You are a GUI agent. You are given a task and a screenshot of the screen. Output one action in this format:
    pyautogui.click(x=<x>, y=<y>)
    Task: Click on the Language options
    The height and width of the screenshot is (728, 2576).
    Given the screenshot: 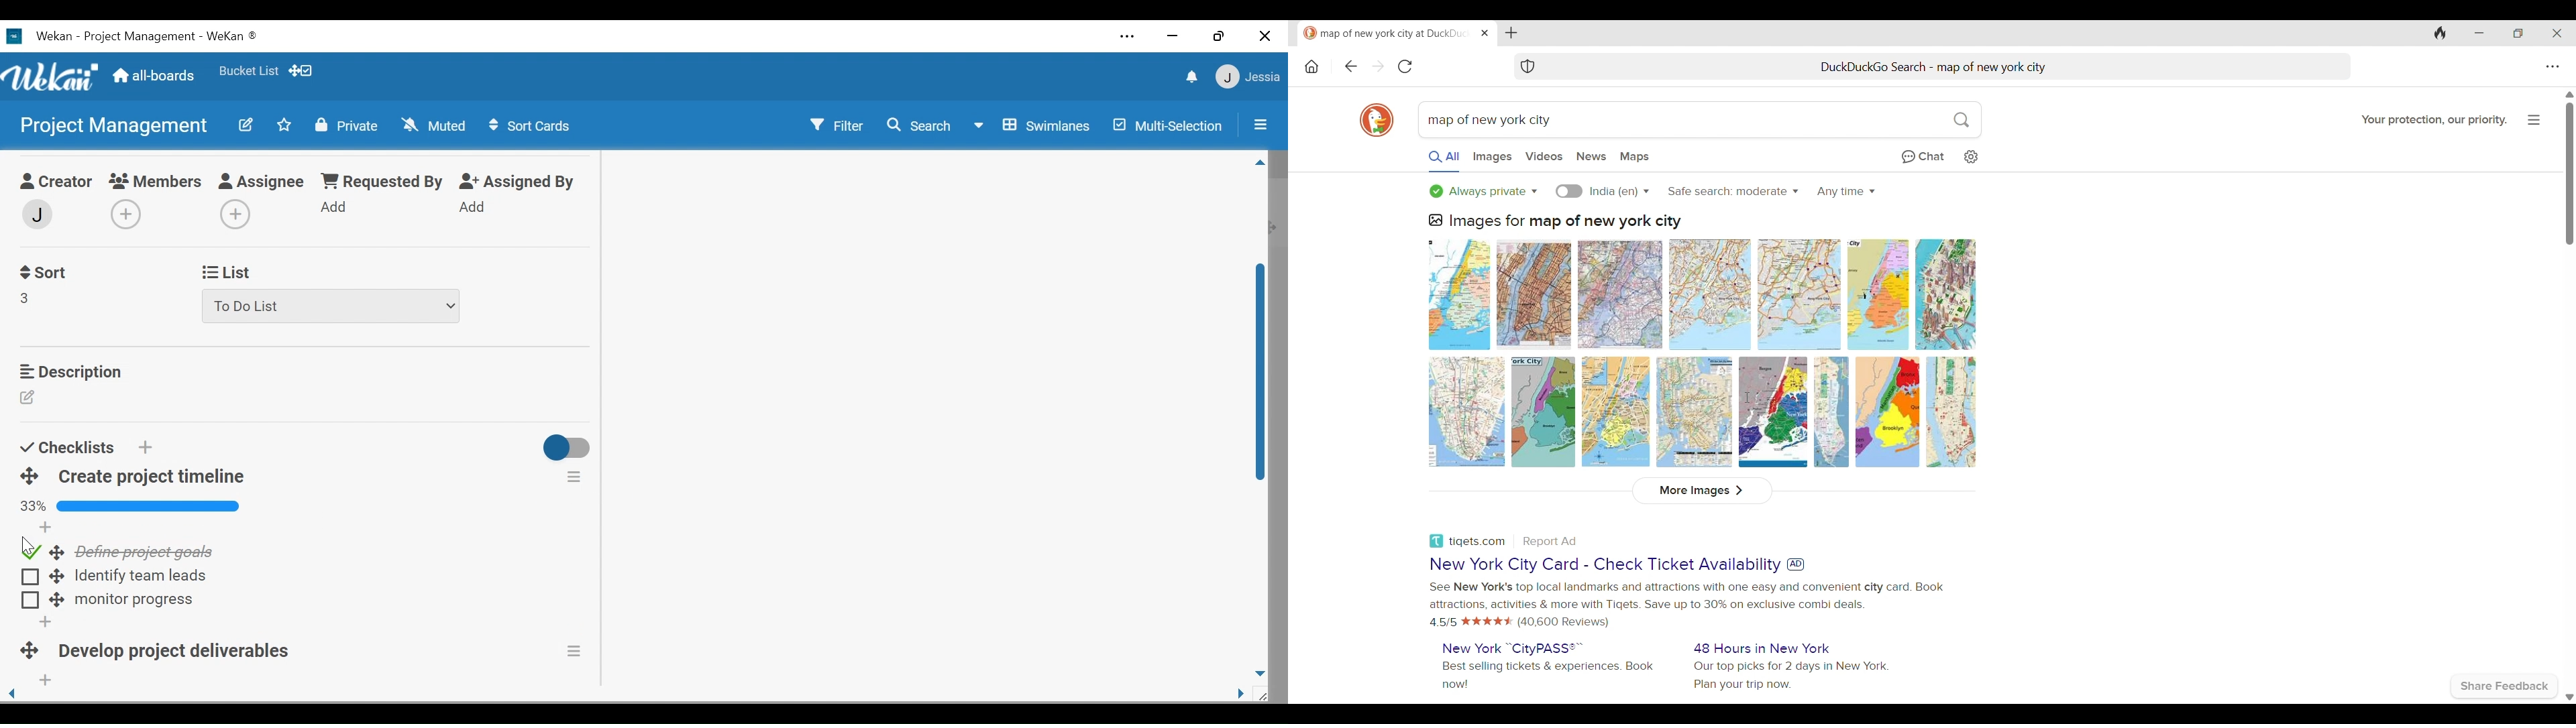 What is the action you would take?
    pyautogui.click(x=1619, y=192)
    